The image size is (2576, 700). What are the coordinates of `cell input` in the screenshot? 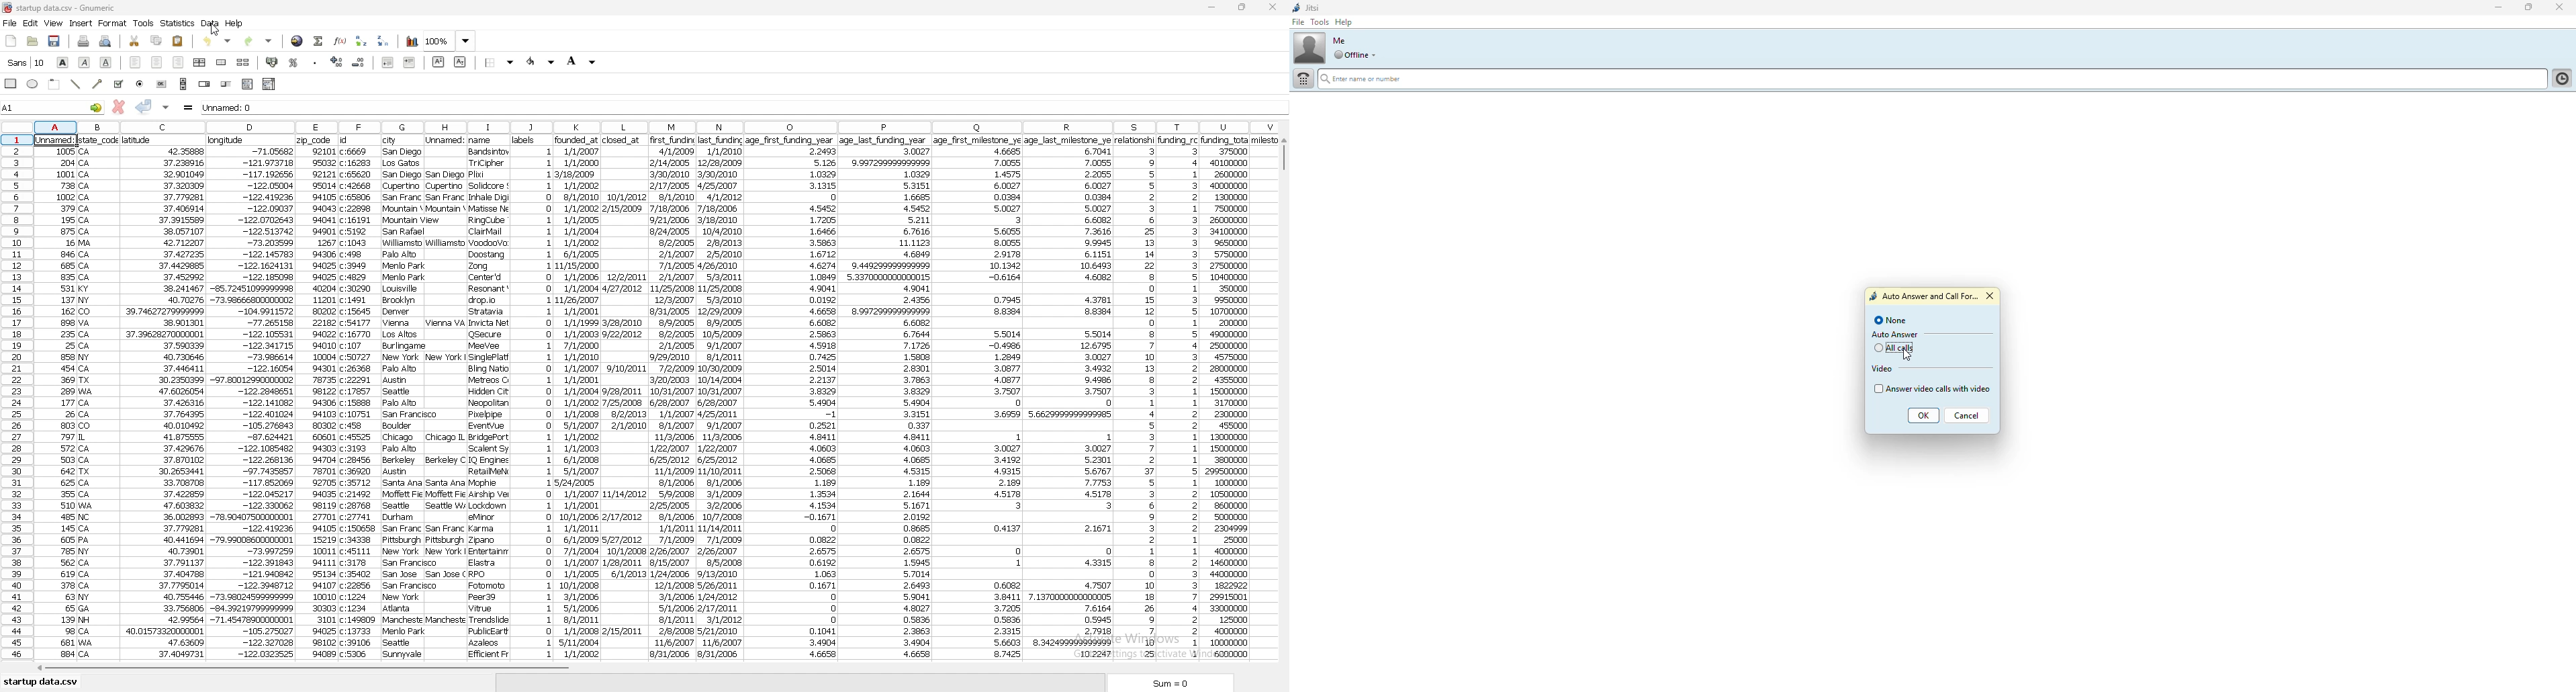 It's located at (742, 107).